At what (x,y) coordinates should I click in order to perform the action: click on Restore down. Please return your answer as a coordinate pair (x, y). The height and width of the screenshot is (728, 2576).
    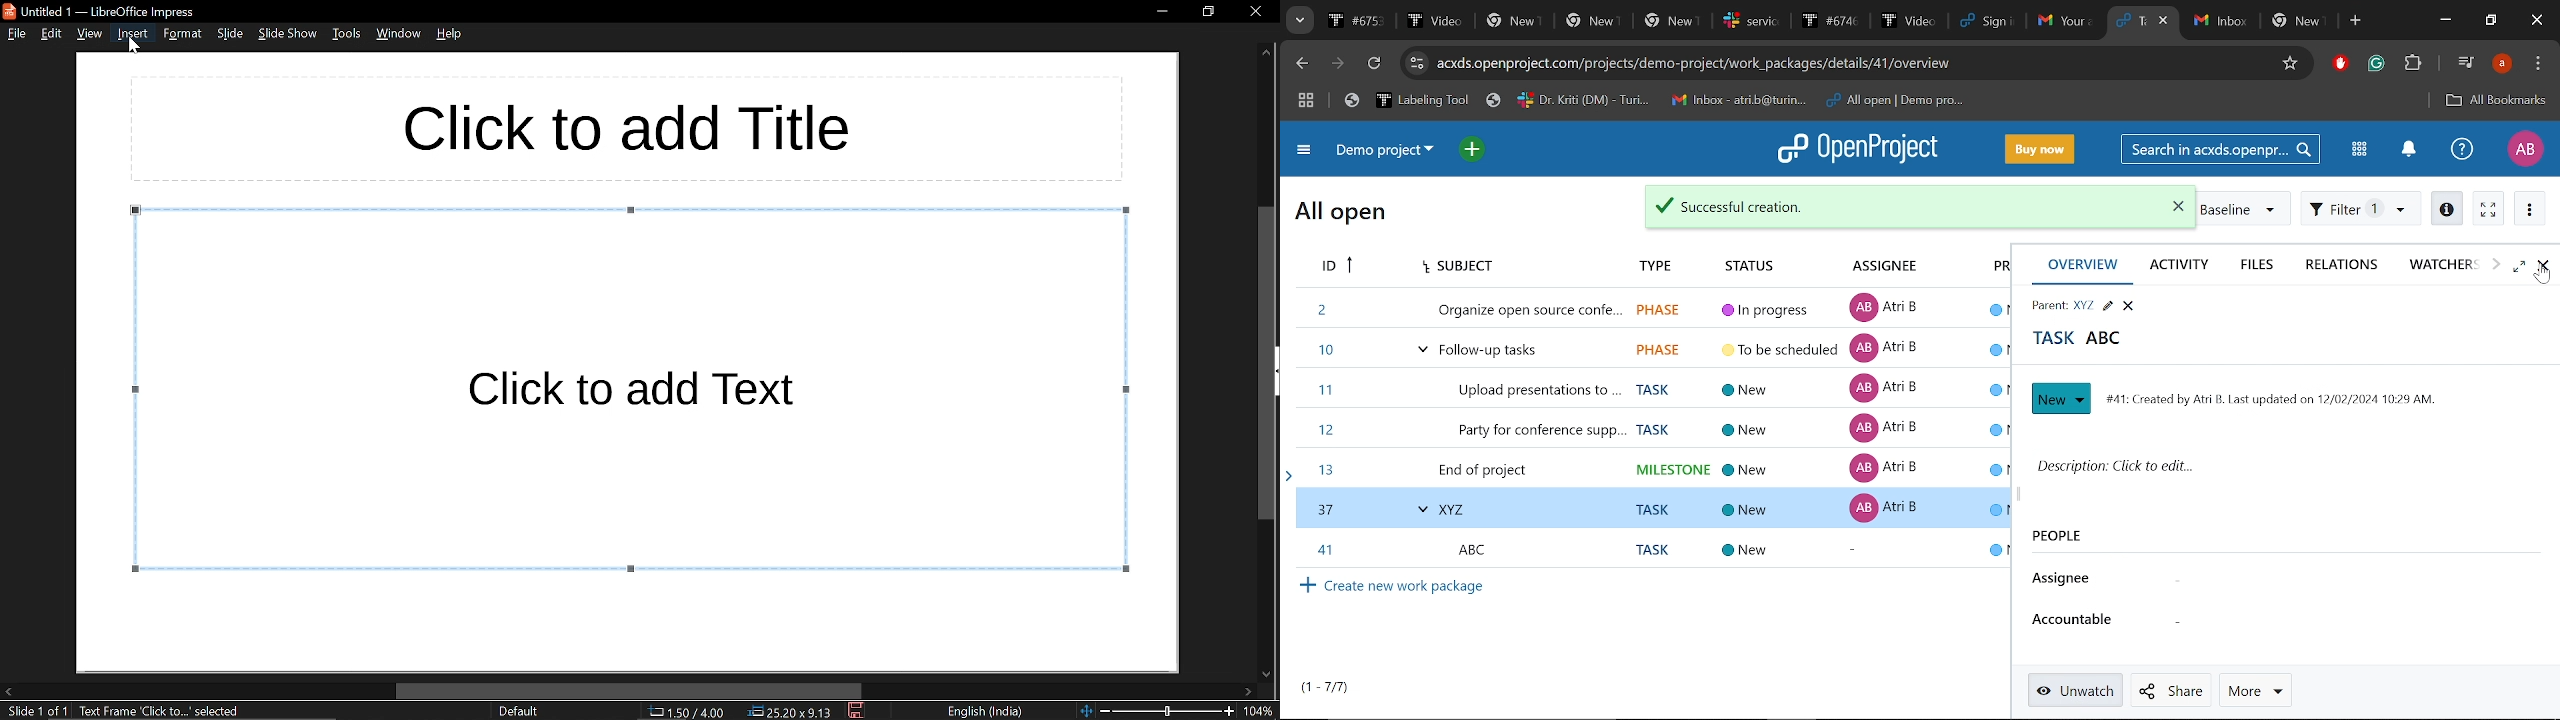
    Looking at the image, I should click on (2490, 21).